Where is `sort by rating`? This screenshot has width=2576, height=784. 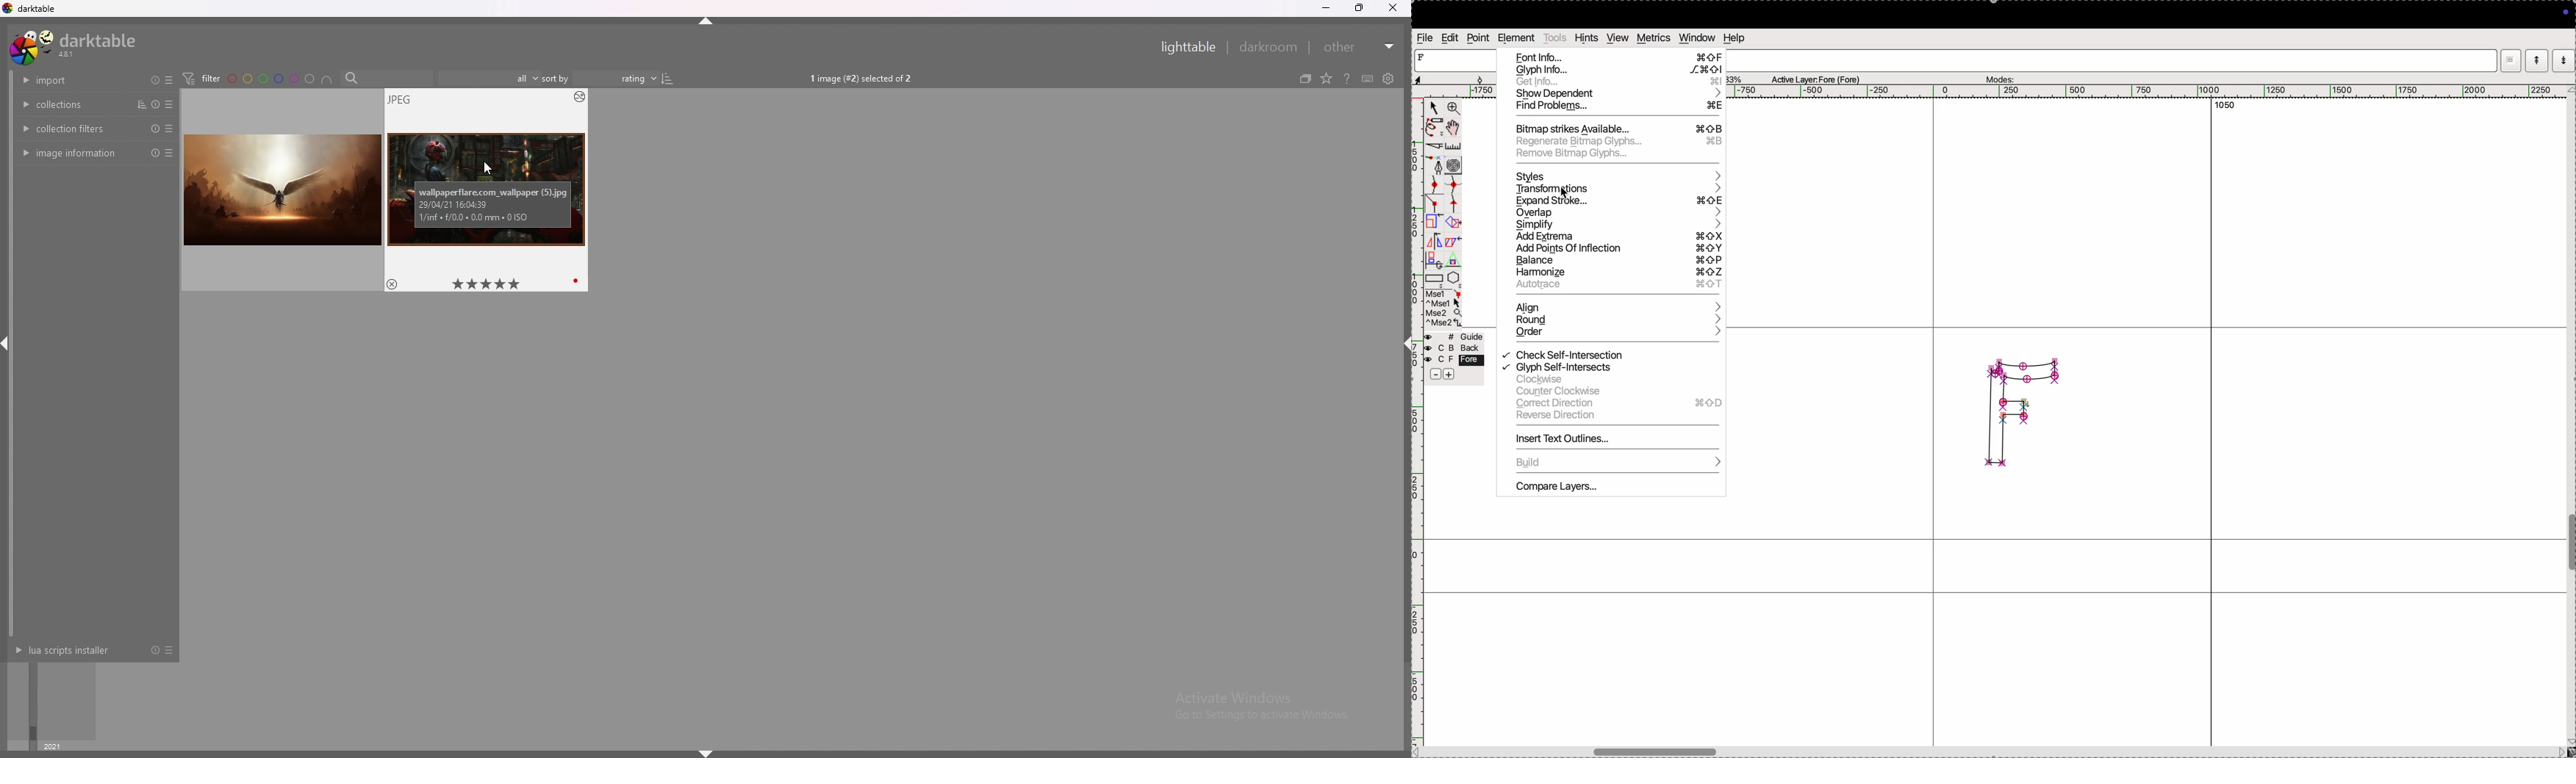 sort by rating is located at coordinates (625, 79).